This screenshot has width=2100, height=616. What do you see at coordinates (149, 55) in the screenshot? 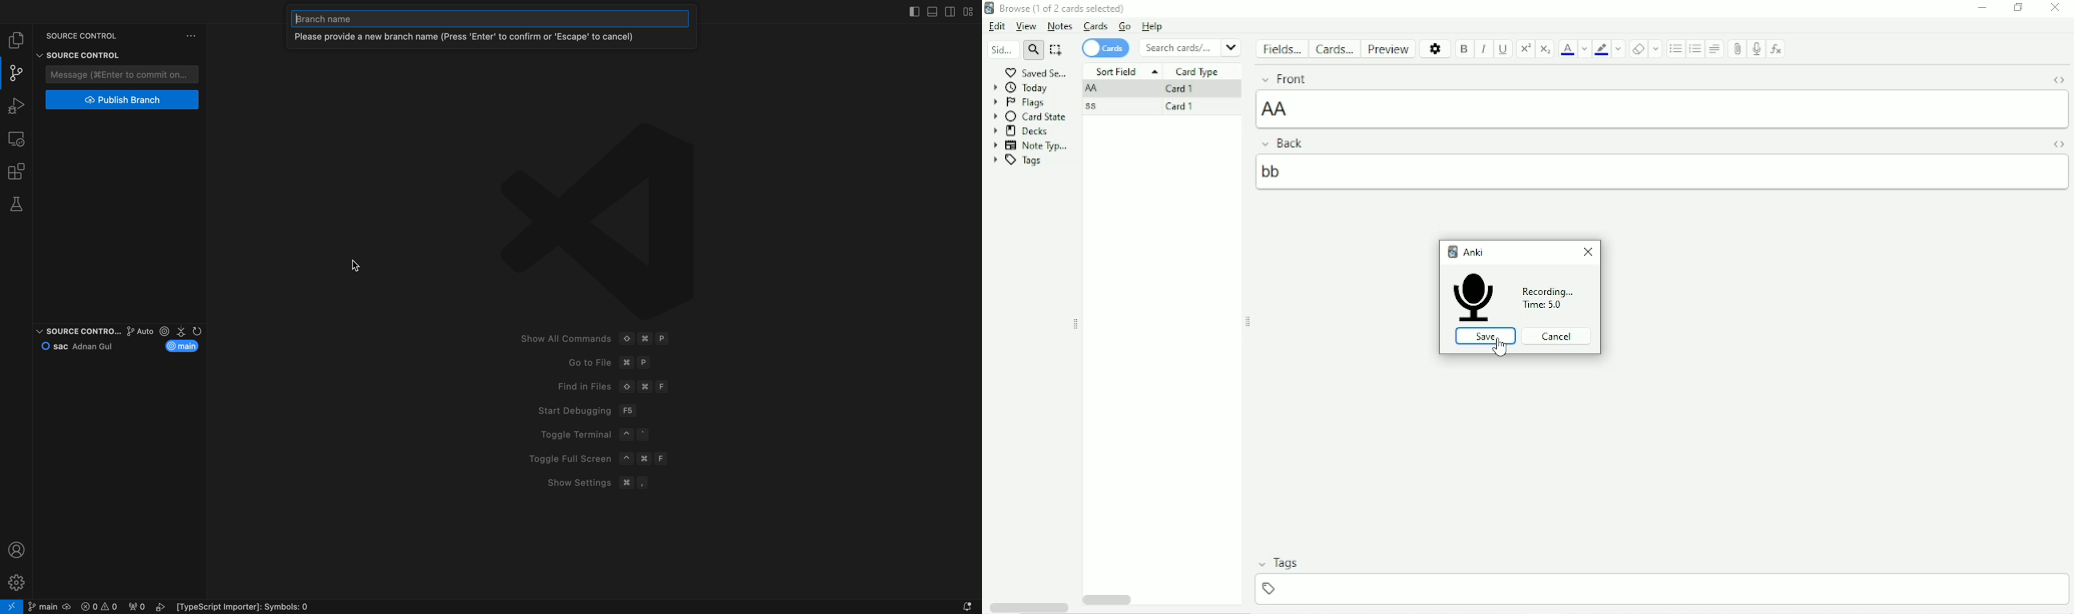
I see `ok` at bounding box center [149, 55].